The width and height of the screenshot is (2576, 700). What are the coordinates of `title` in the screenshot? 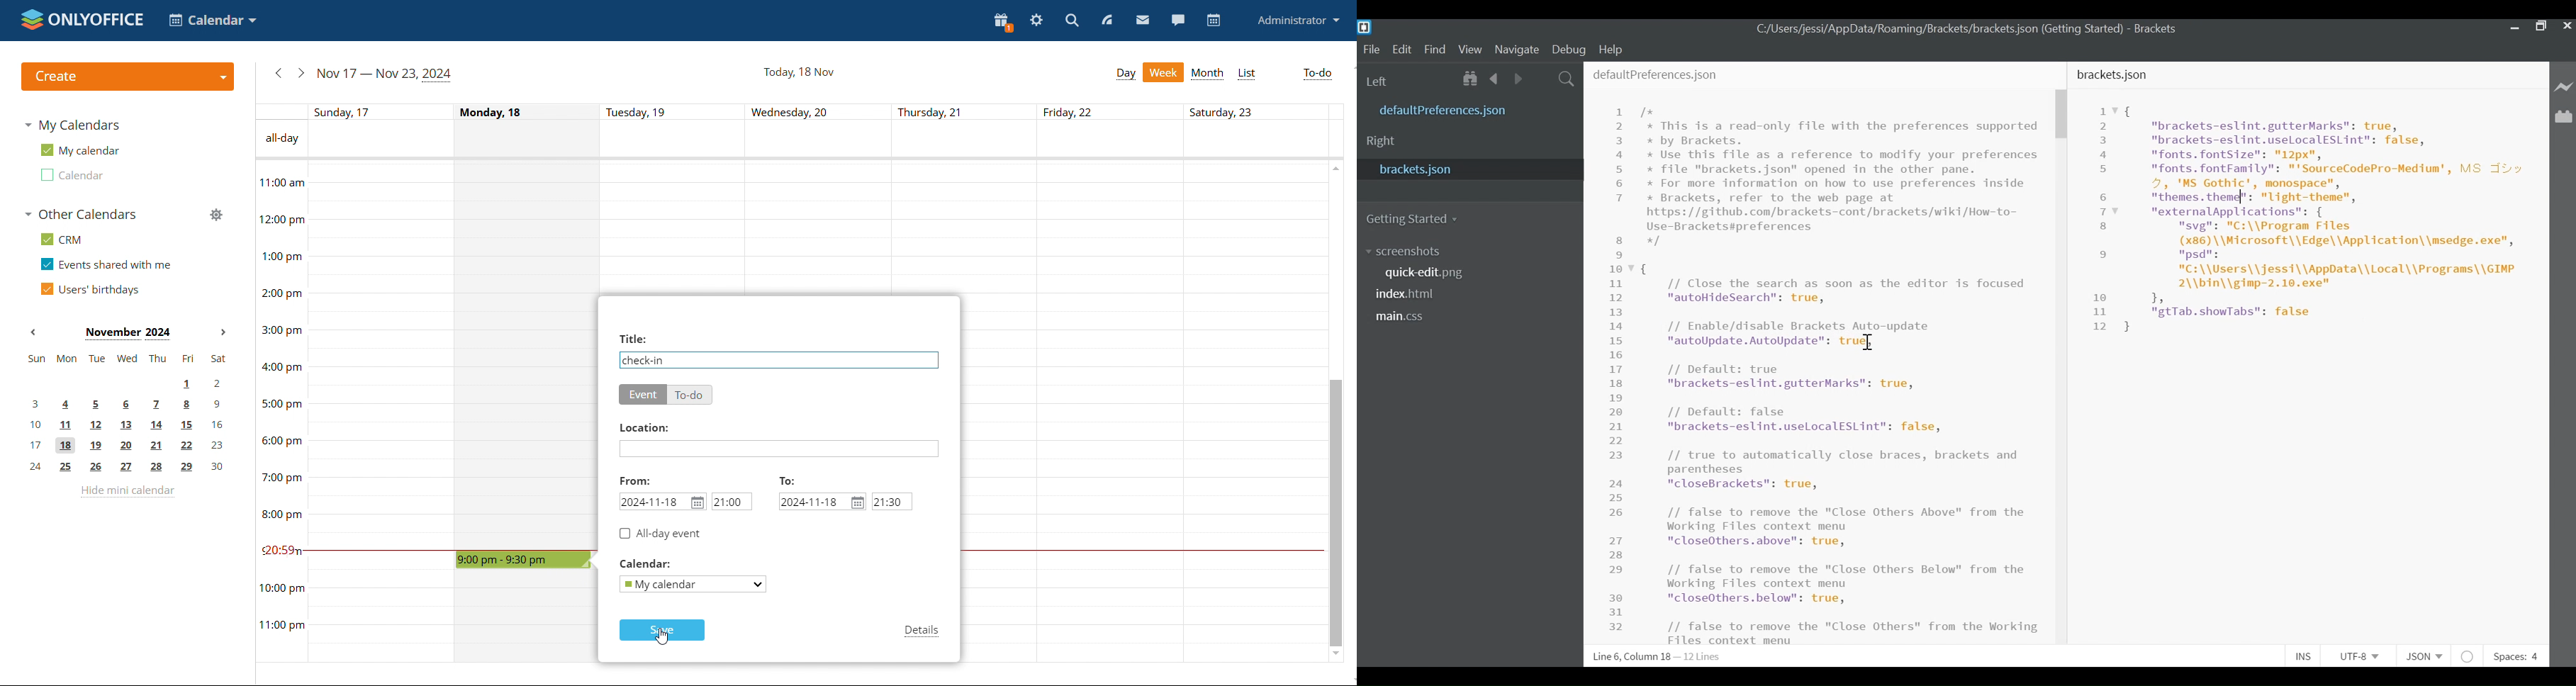 It's located at (633, 338).